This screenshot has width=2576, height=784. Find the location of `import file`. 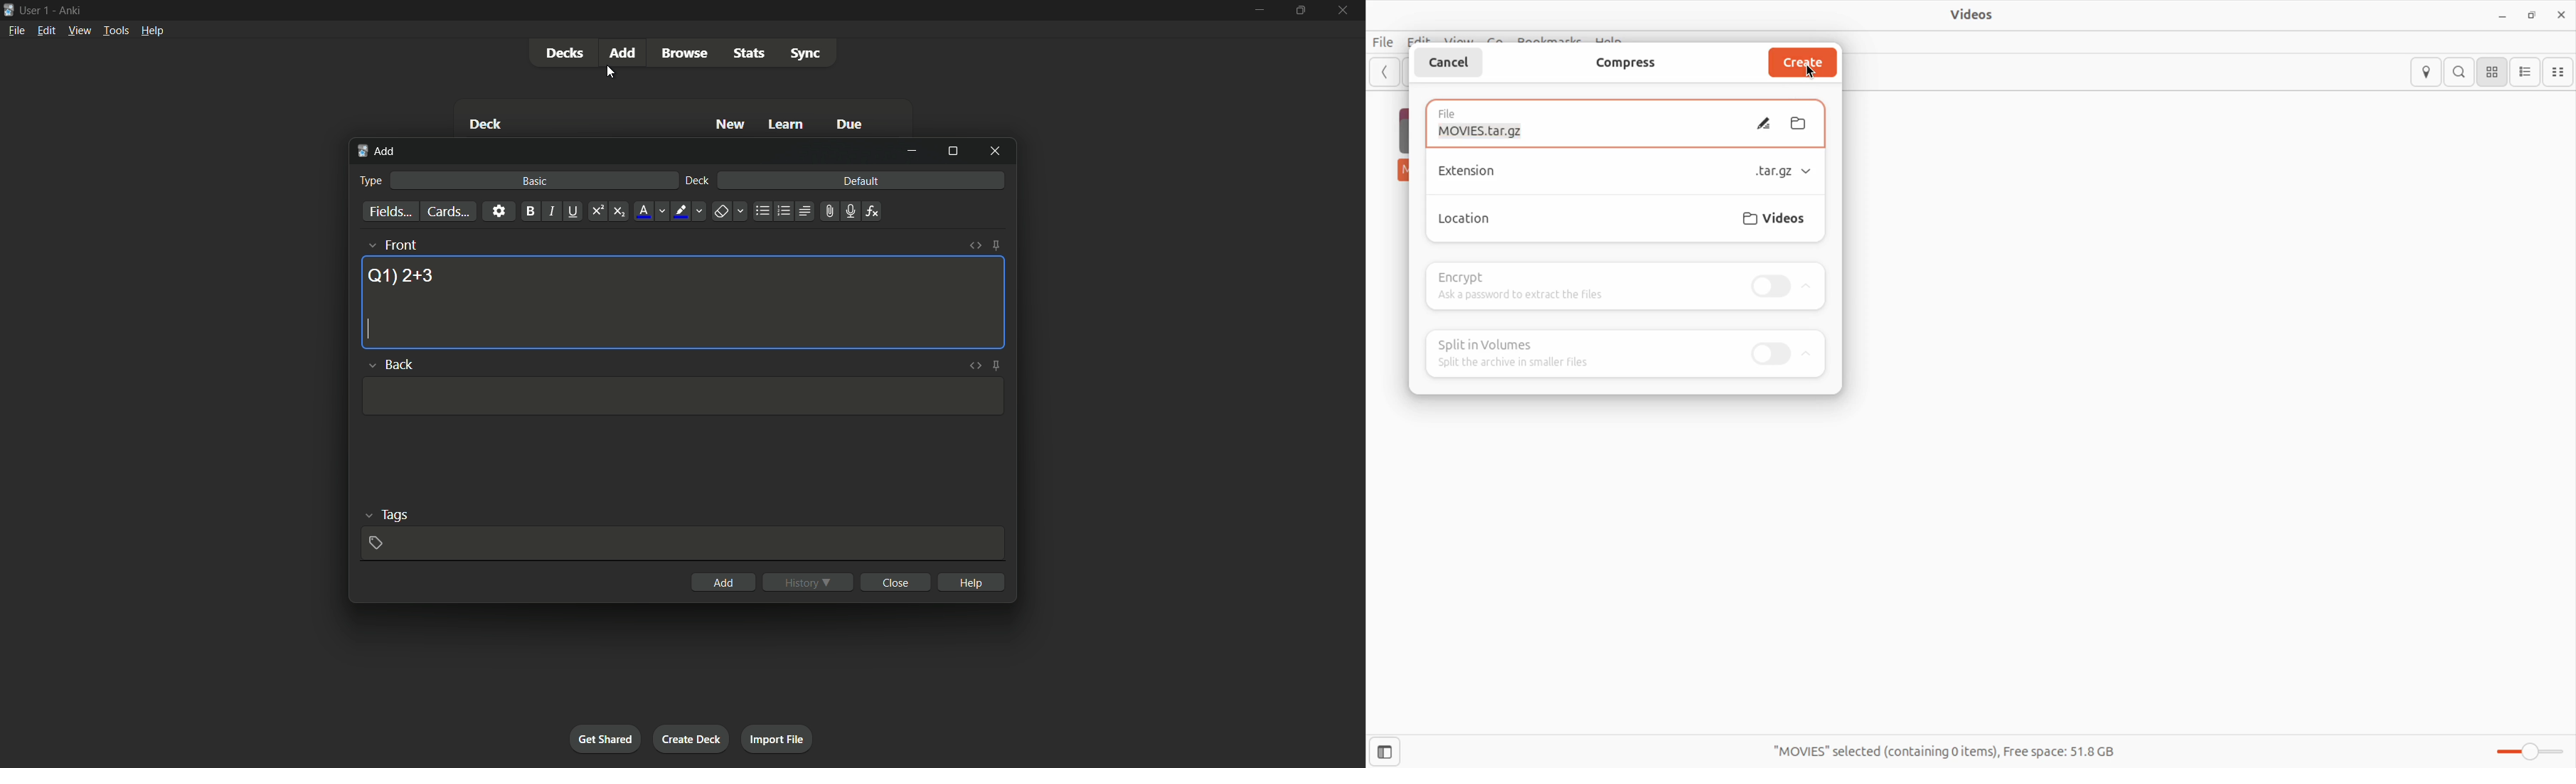

import file is located at coordinates (776, 737).